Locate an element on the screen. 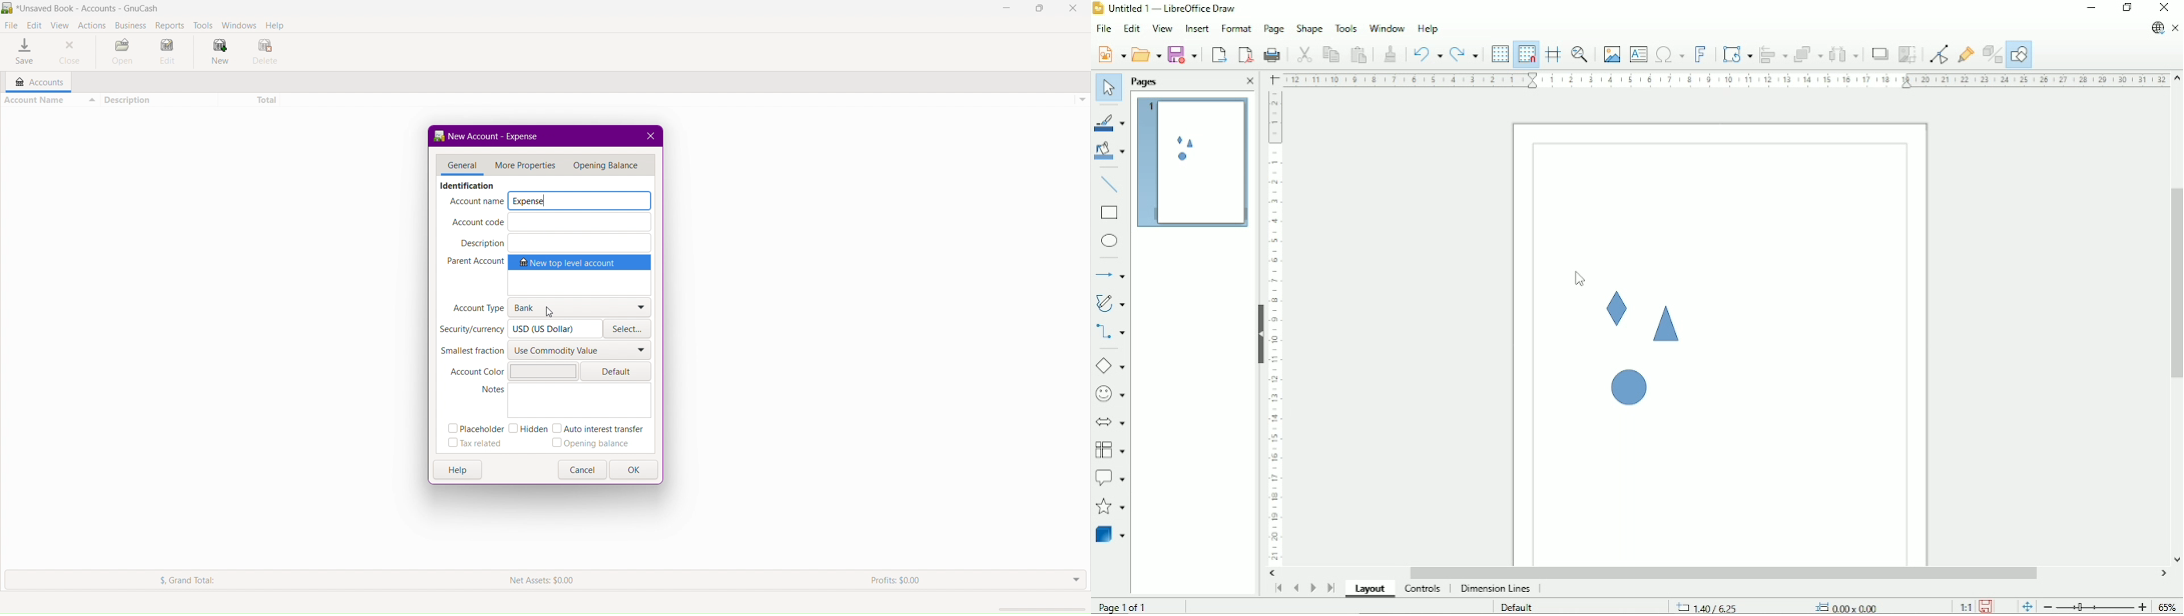  Open is located at coordinates (122, 53).